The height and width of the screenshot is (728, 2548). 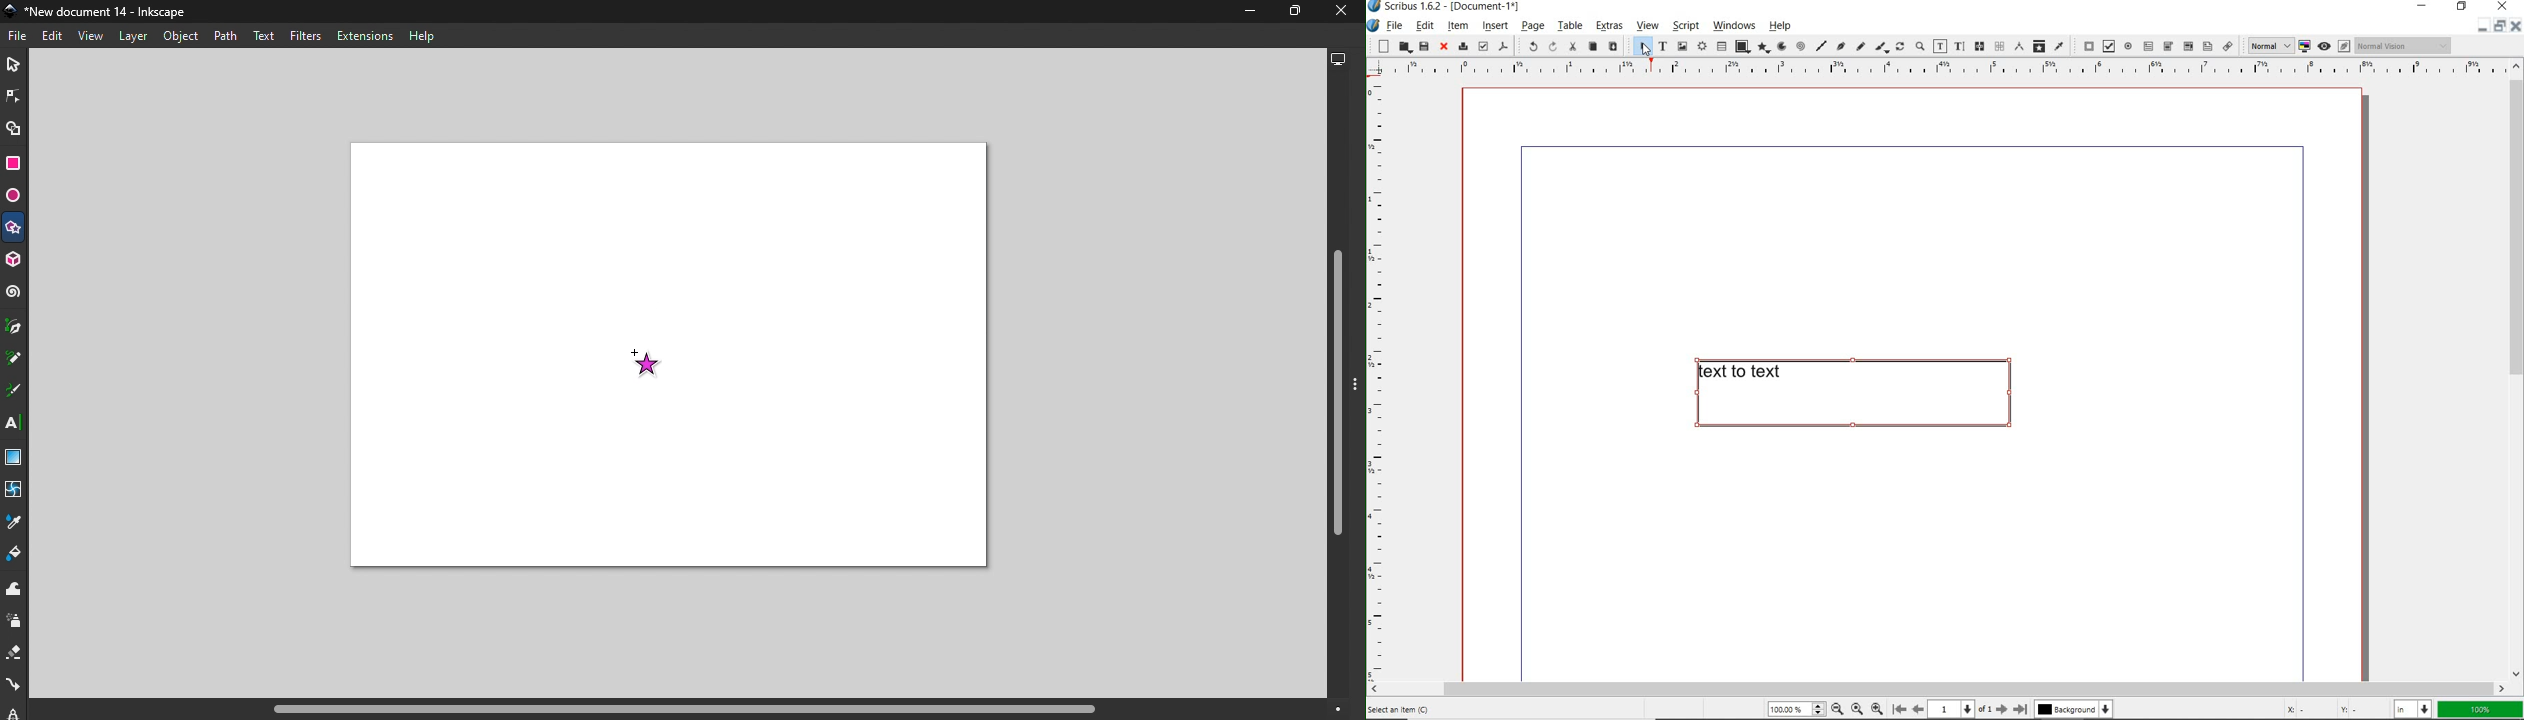 What do you see at coordinates (17, 391) in the screenshot?
I see `Calligraphy tool` at bounding box center [17, 391].